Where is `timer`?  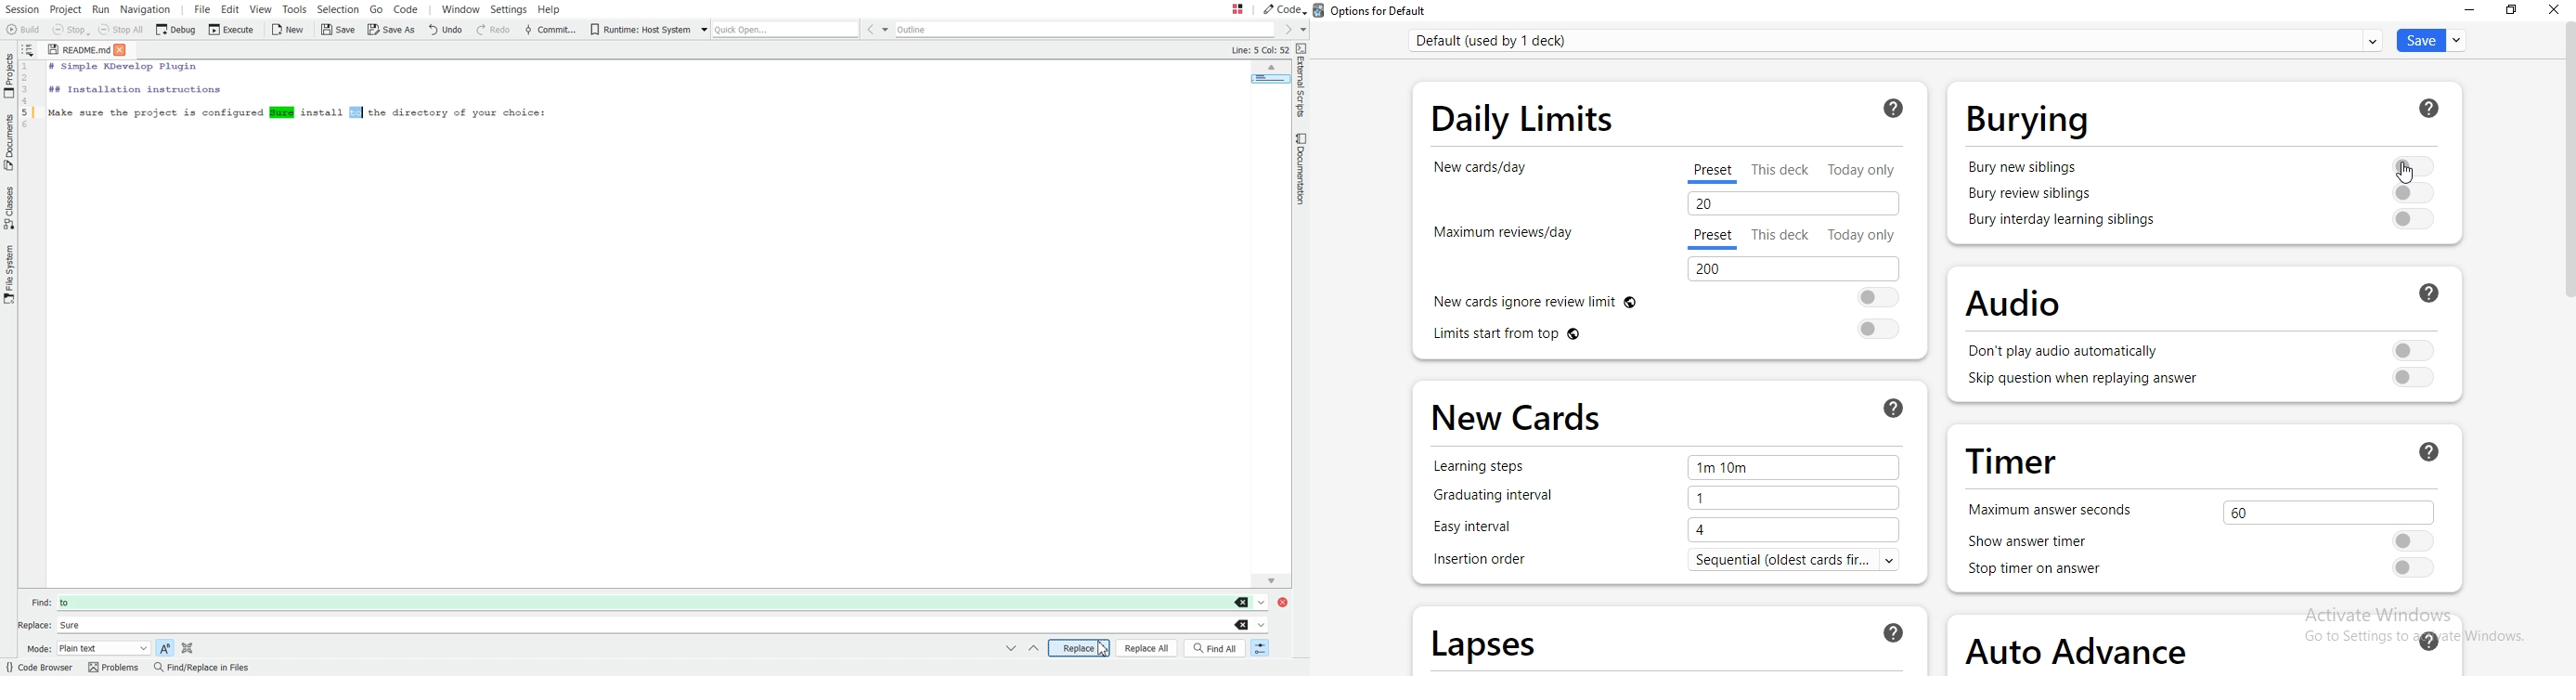 timer is located at coordinates (2010, 460).